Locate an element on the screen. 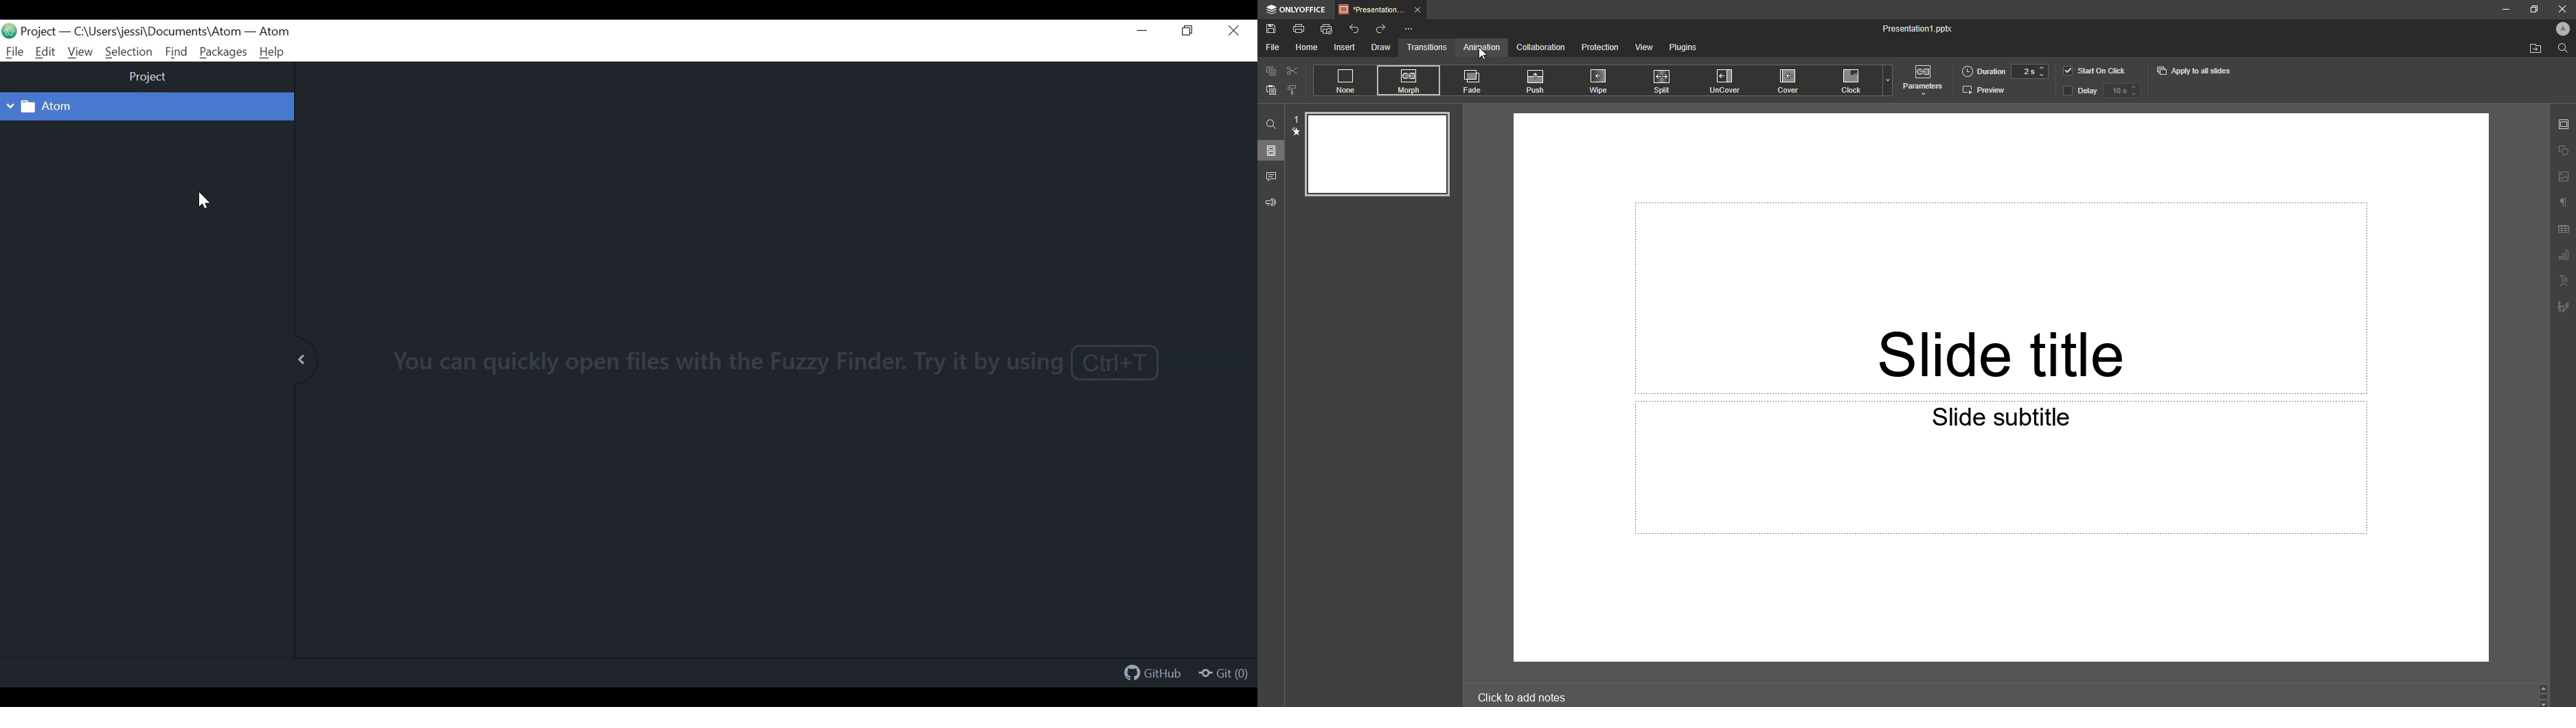 This screenshot has height=728, width=2576. Paste is located at coordinates (1270, 89).